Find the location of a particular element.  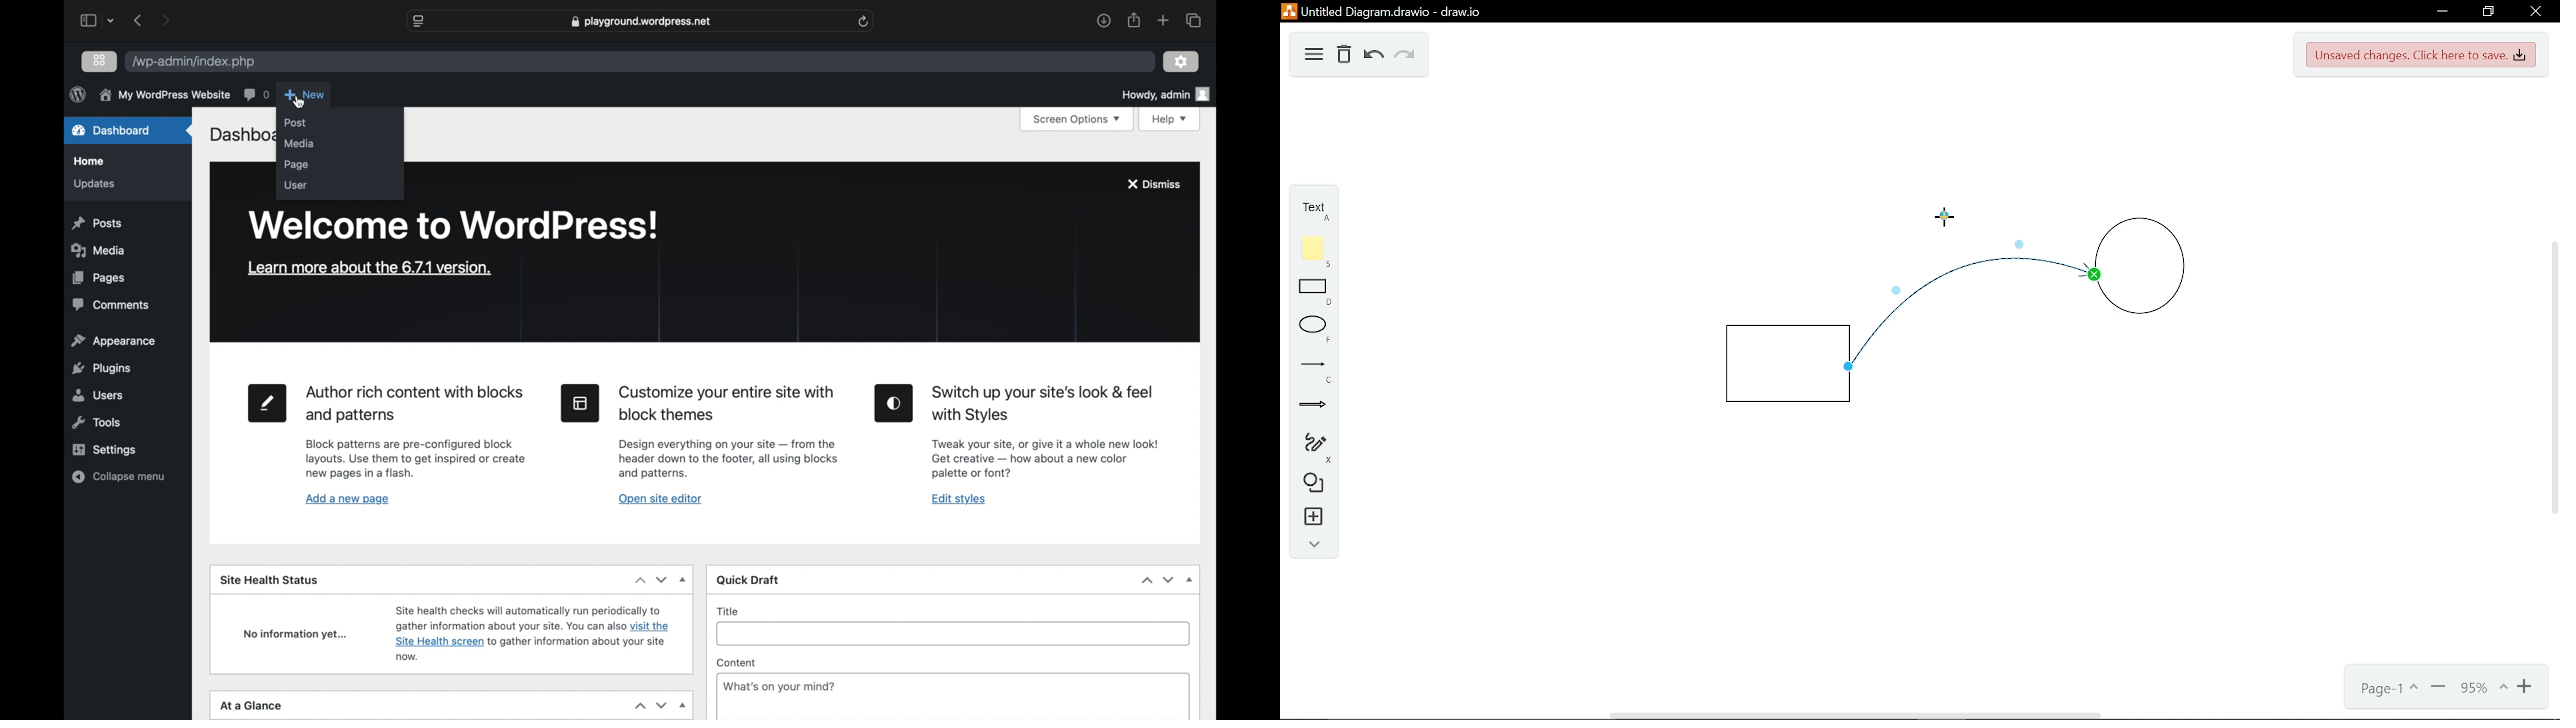

Welcome to wordpress is located at coordinates (455, 225).